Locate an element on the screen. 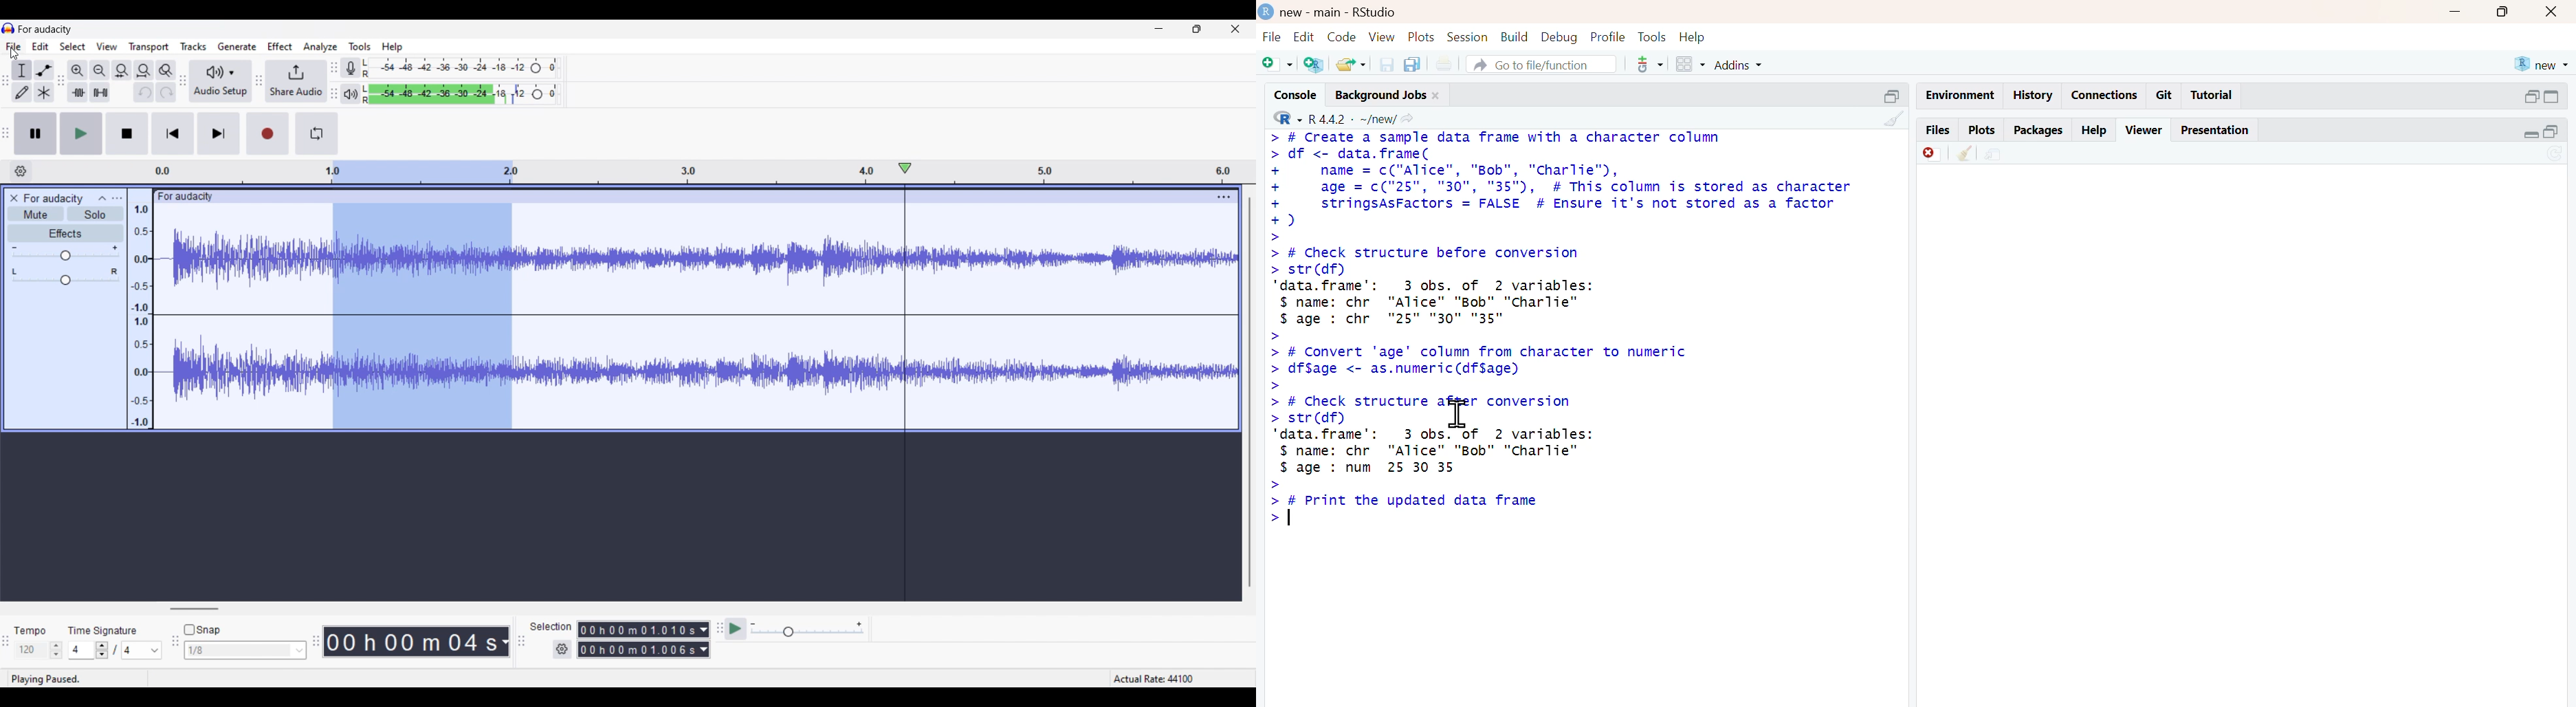 This screenshot has width=2576, height=728. share is located at coordinates (1994, 155).